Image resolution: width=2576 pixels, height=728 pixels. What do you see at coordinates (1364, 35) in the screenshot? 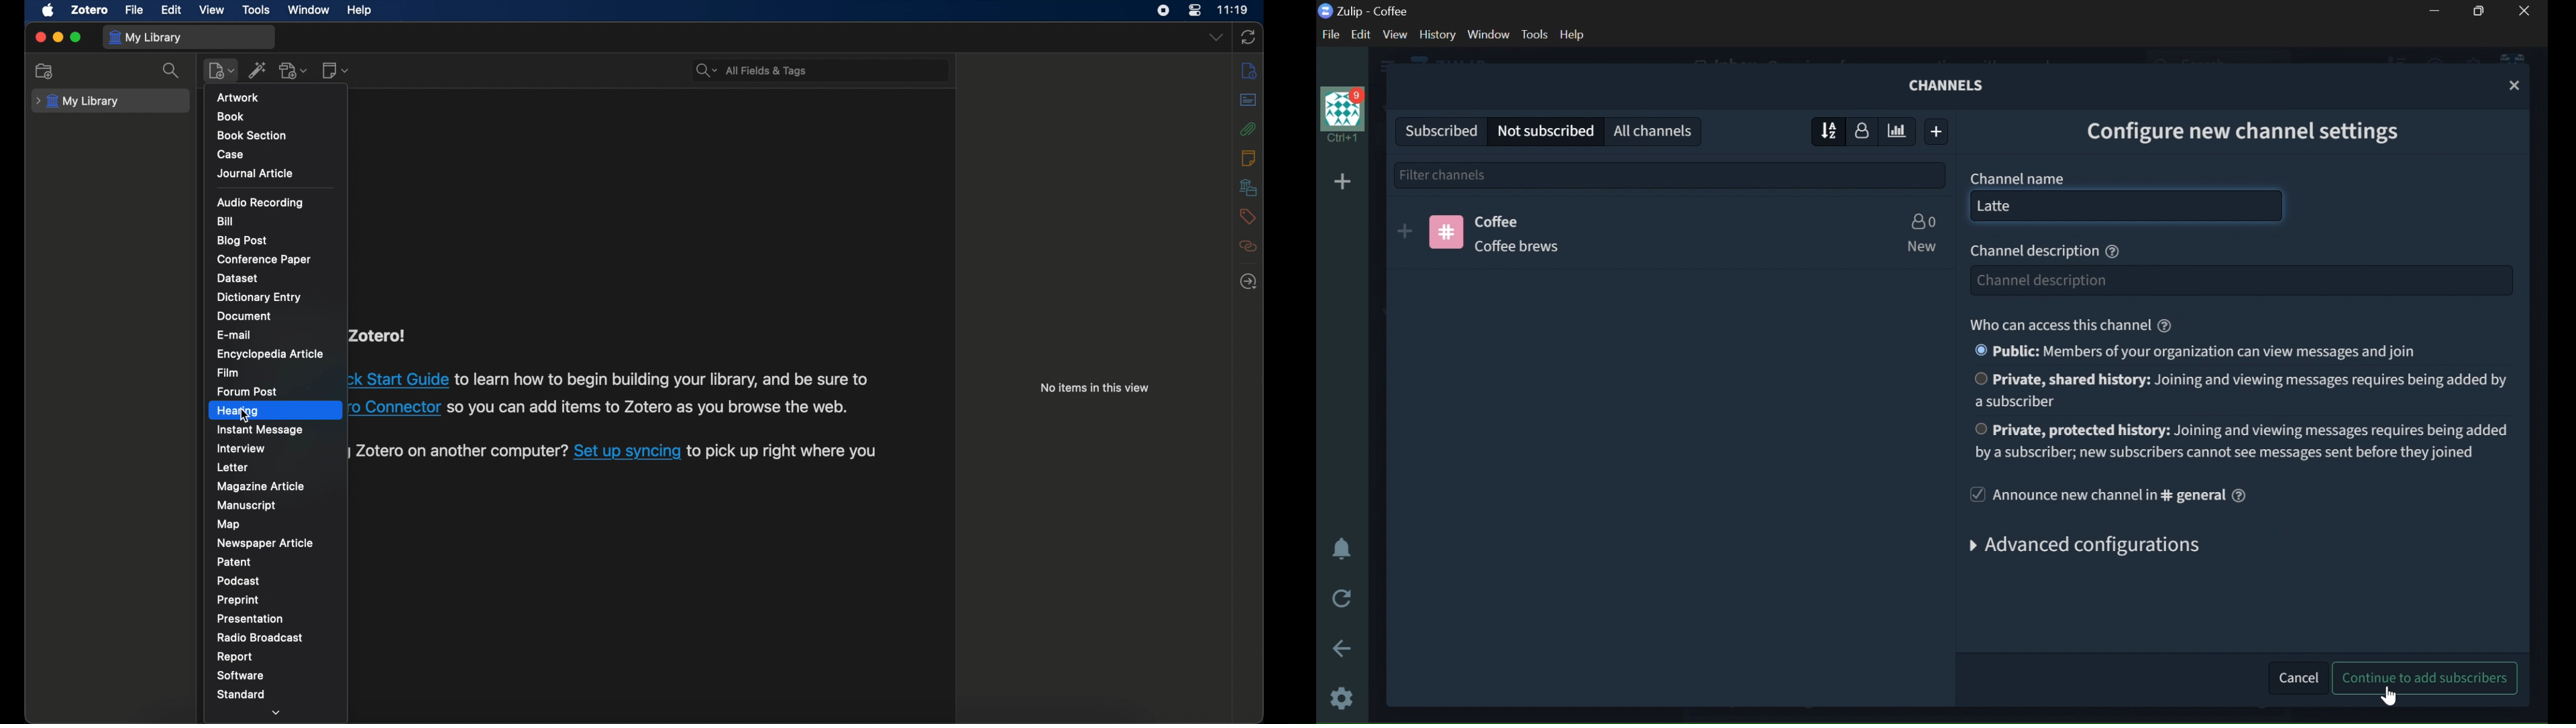
I see `EDIT` at bounding box center [1364, 35].